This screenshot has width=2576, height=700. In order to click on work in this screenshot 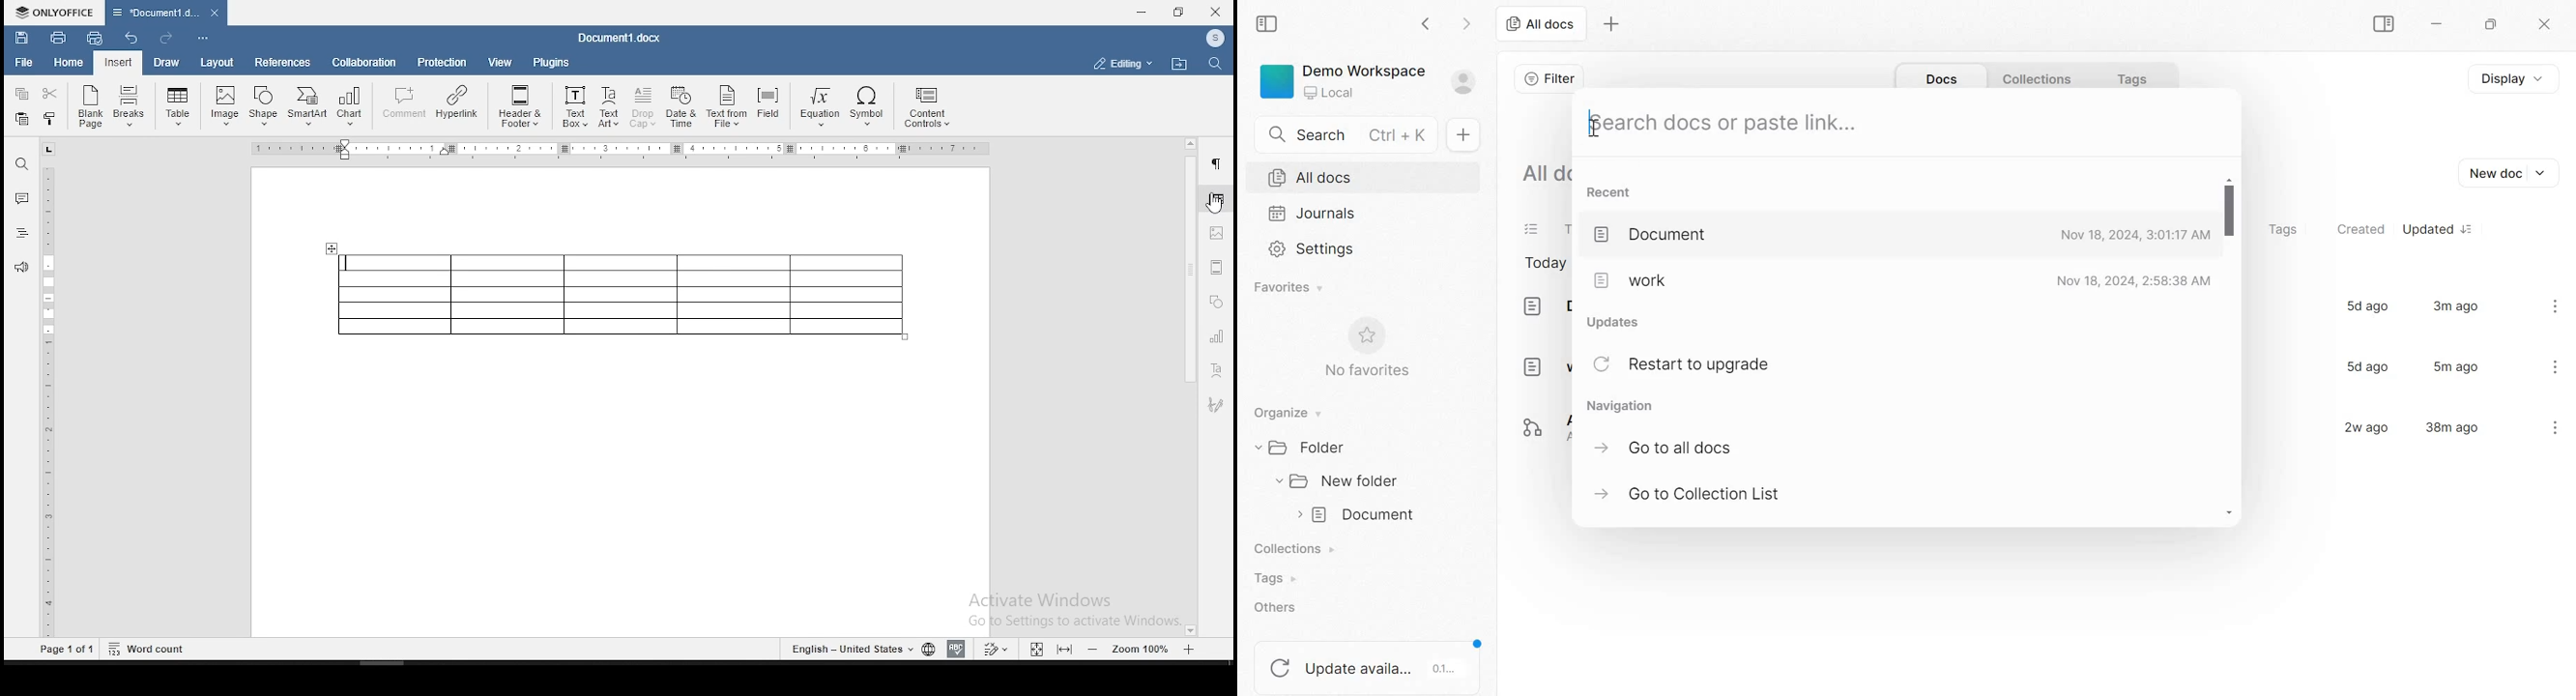, I will do `click(1545, 365)`.